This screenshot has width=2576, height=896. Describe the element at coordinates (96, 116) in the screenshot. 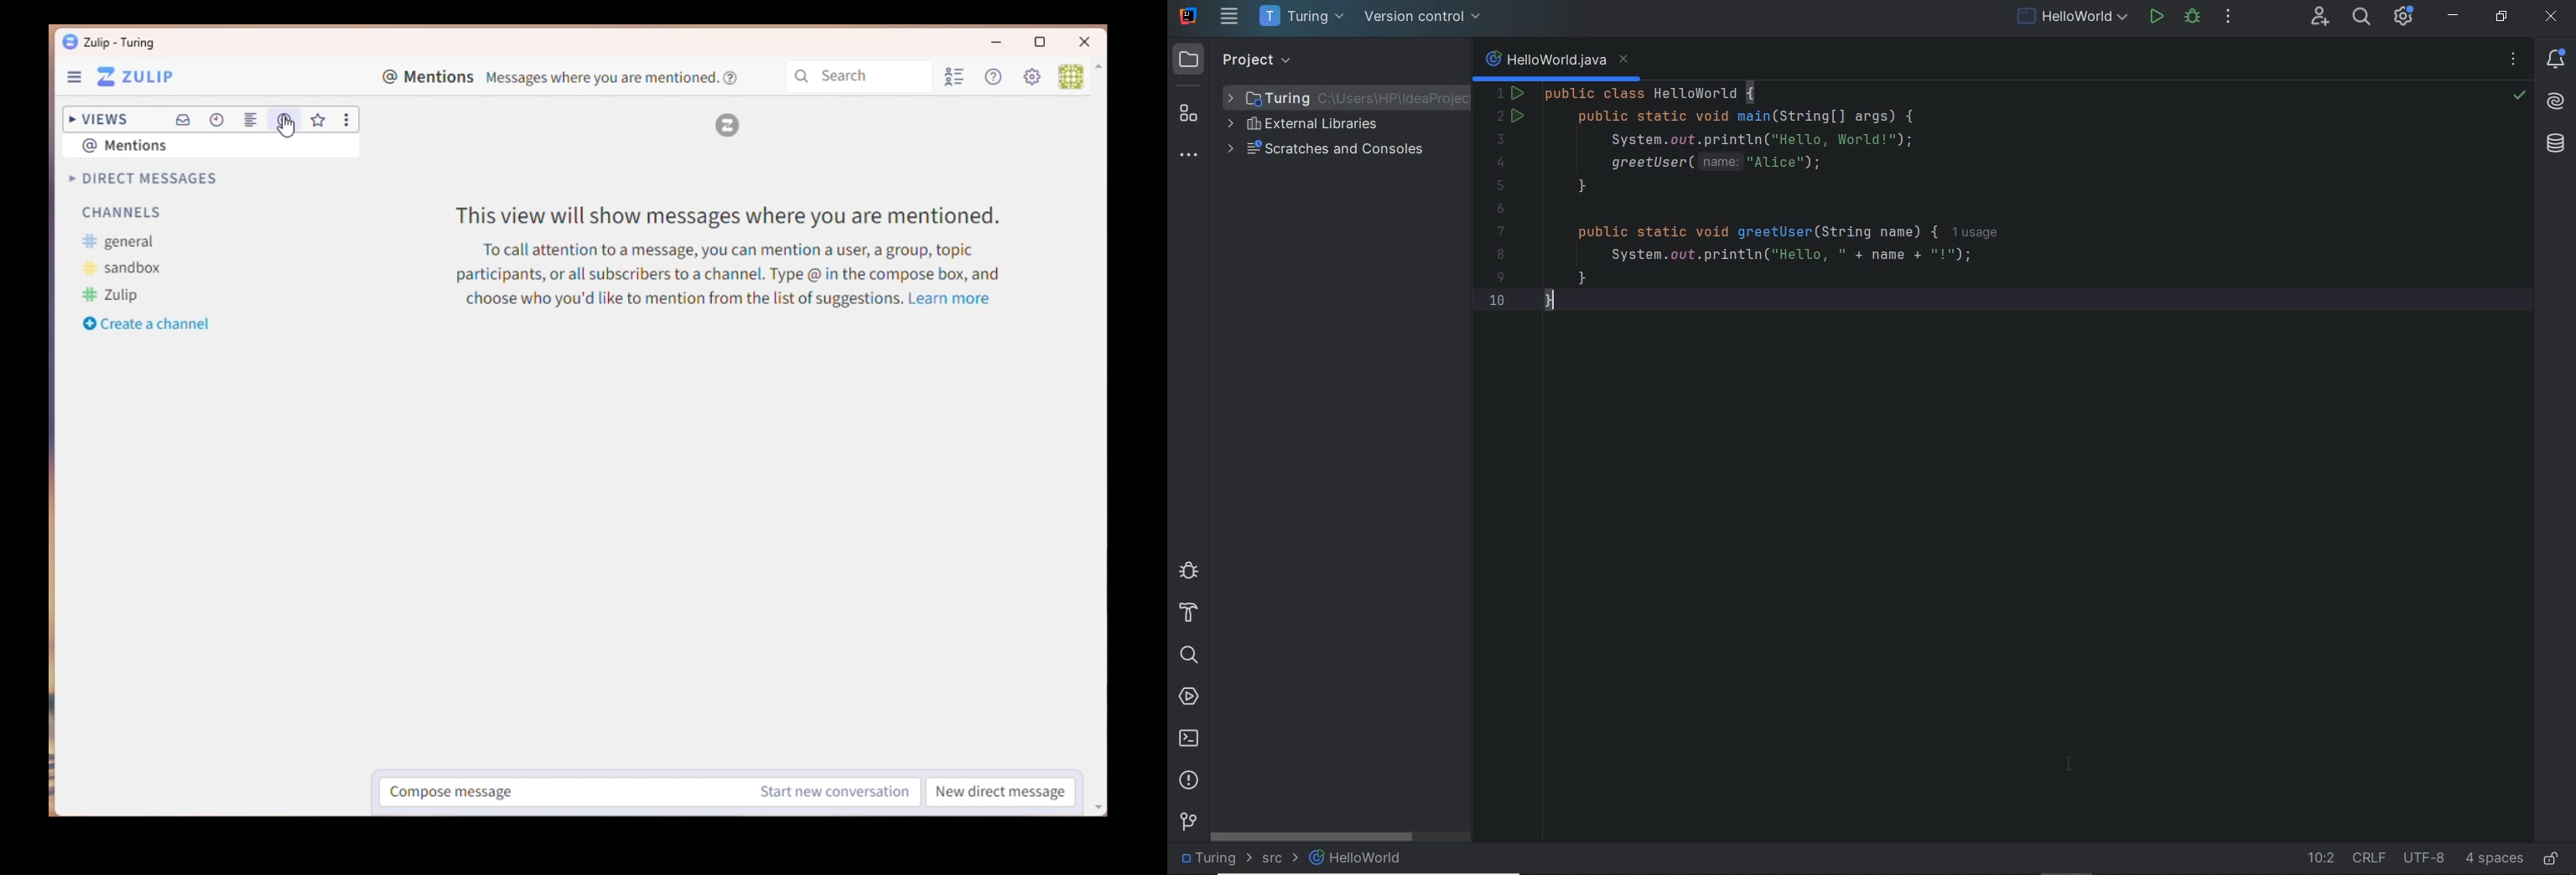

I see `Views` at that location.